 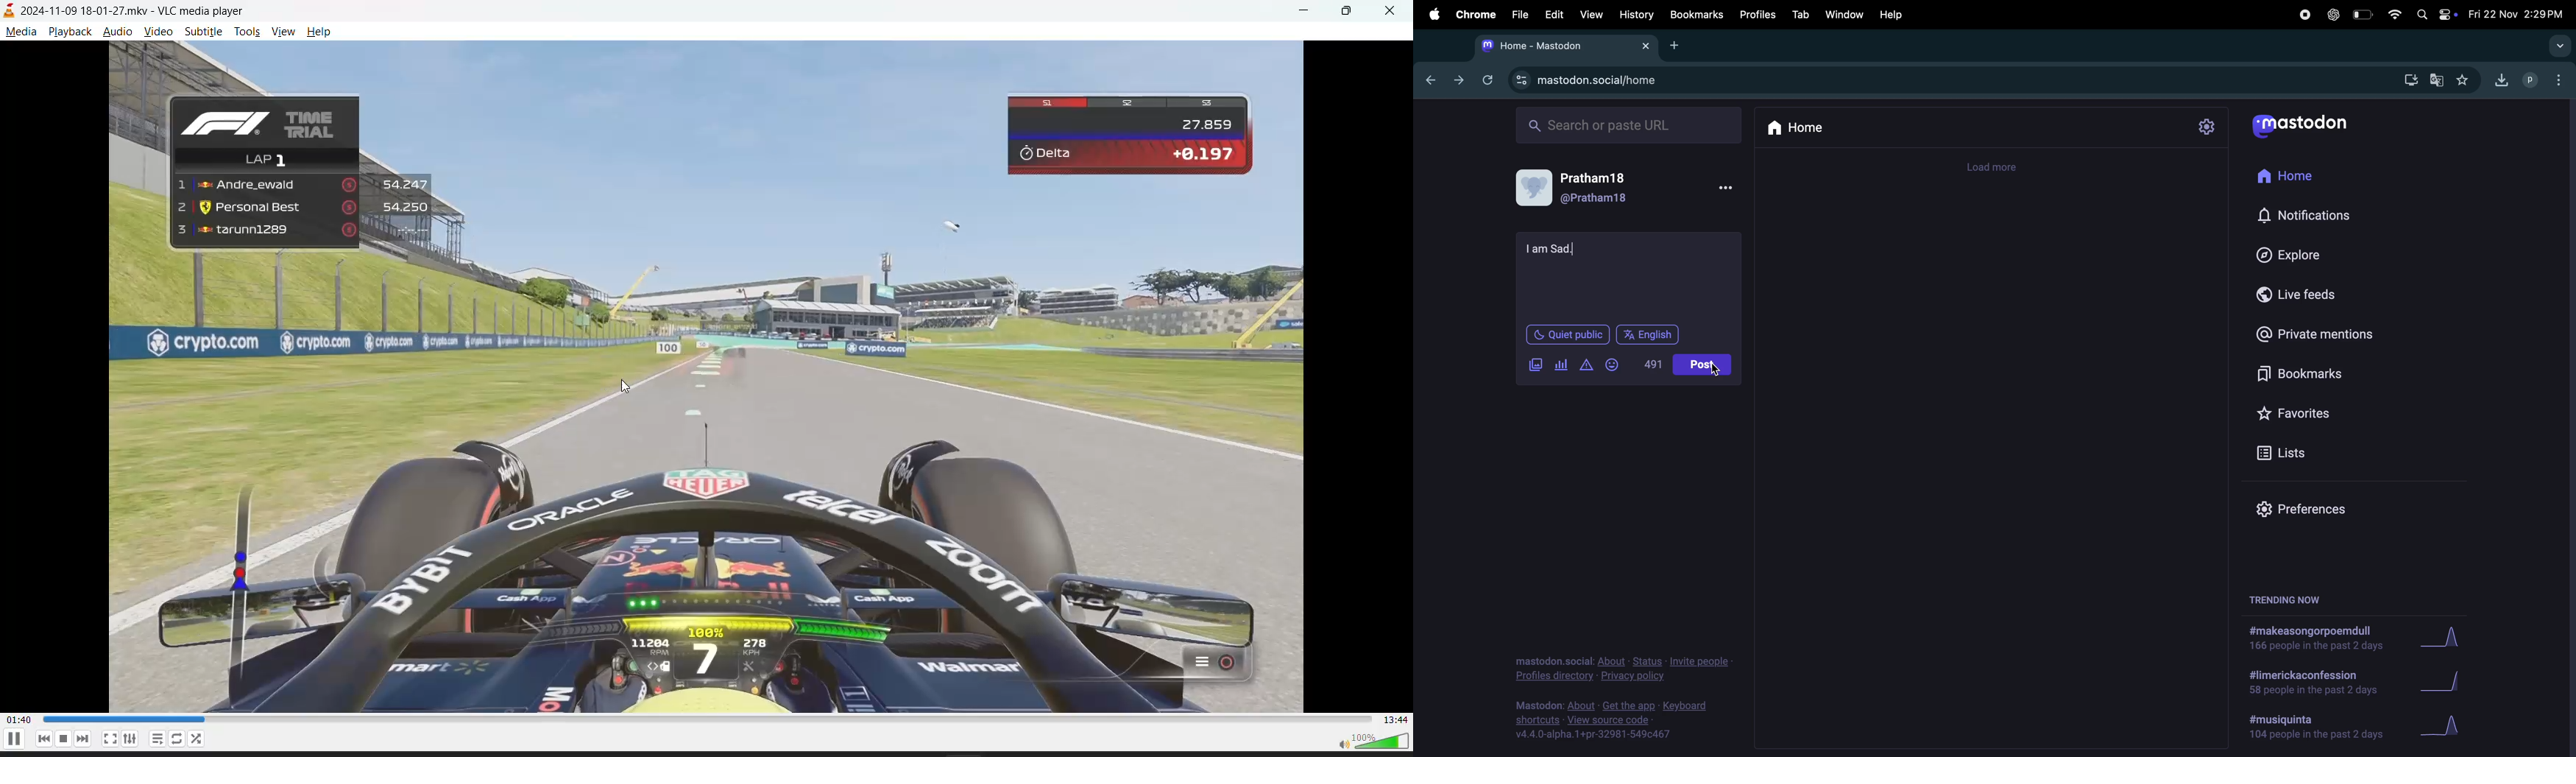 I want to click on apple widgets, so click(x=2437, y=15).